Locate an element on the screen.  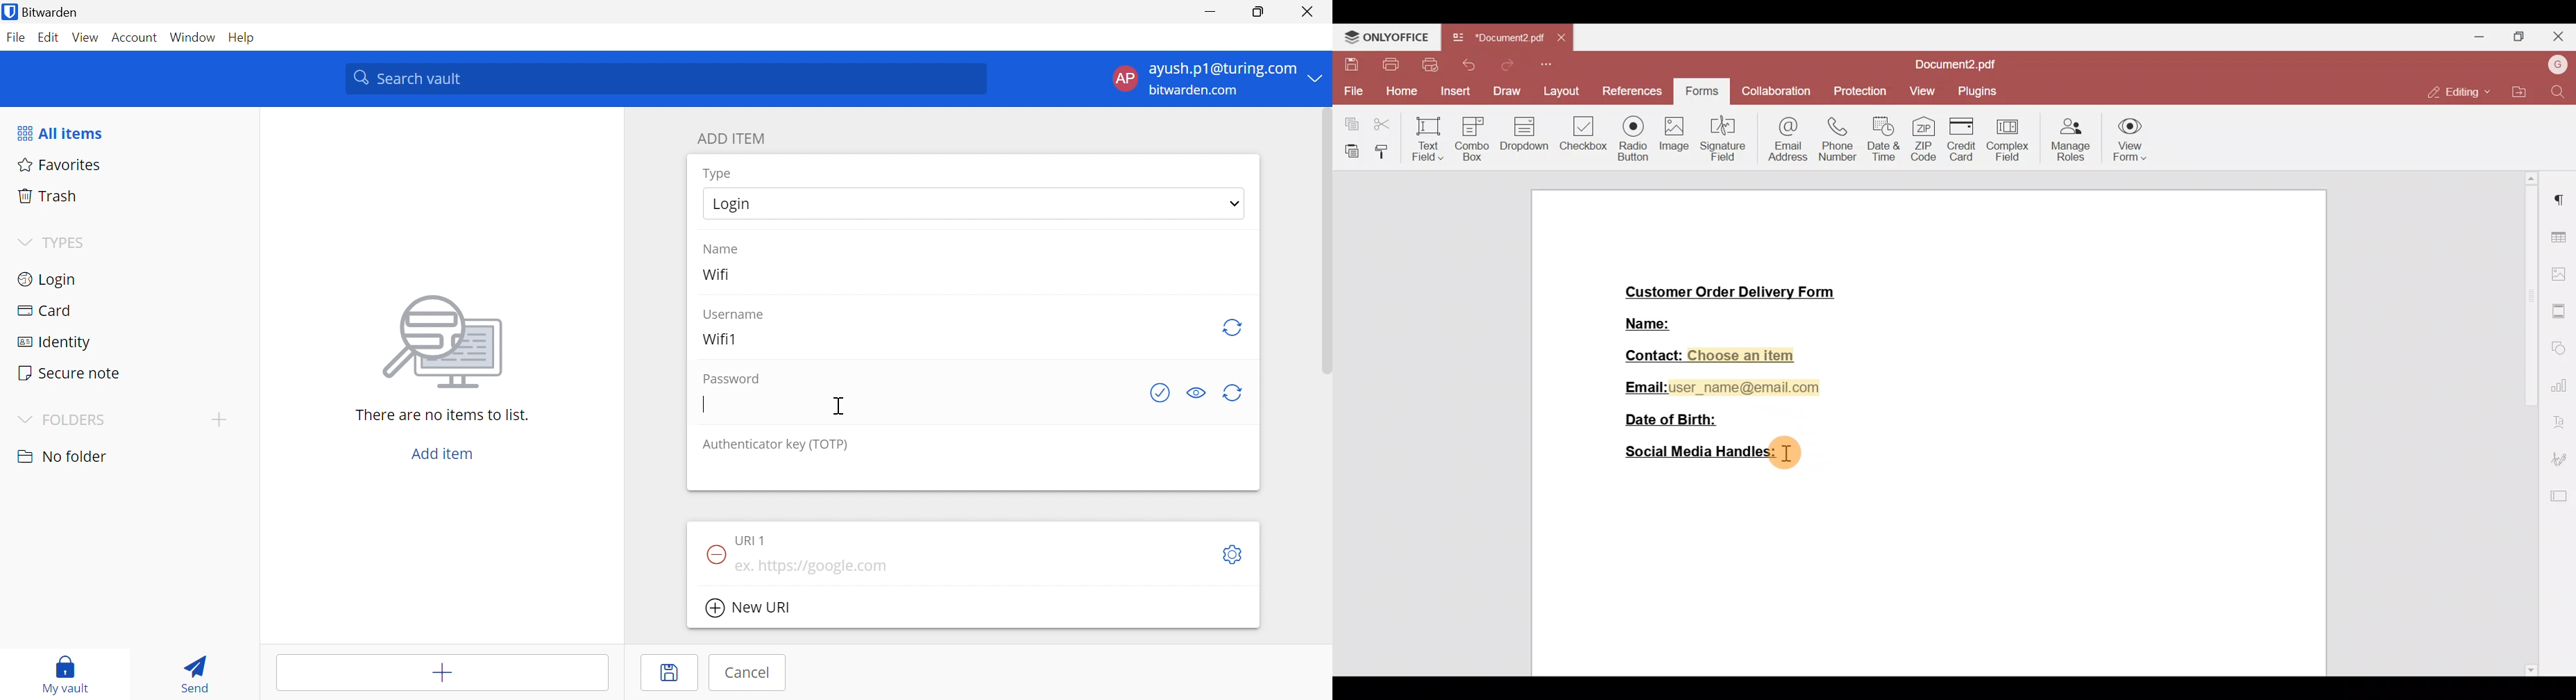
Editing mode is located at coordinates (2456, 93).